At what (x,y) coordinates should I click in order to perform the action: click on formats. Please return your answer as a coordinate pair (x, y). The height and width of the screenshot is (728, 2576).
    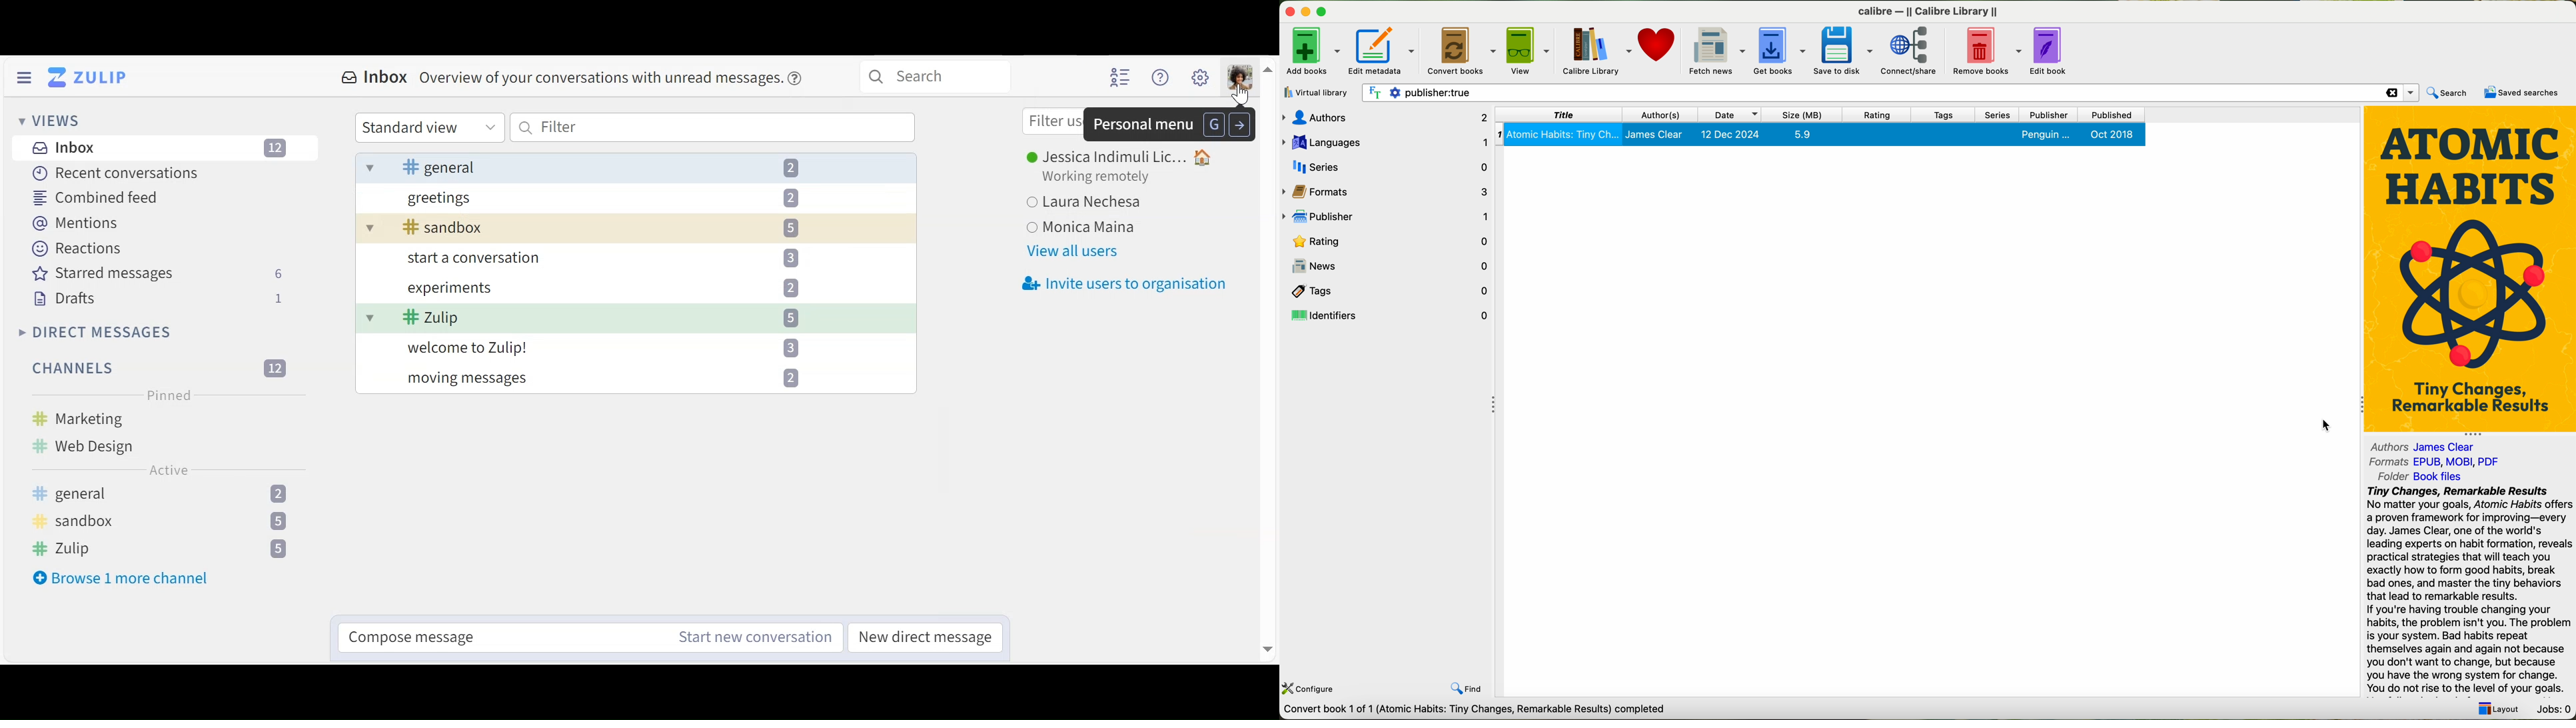
    Looking at the image, I should click on (2435, 462).